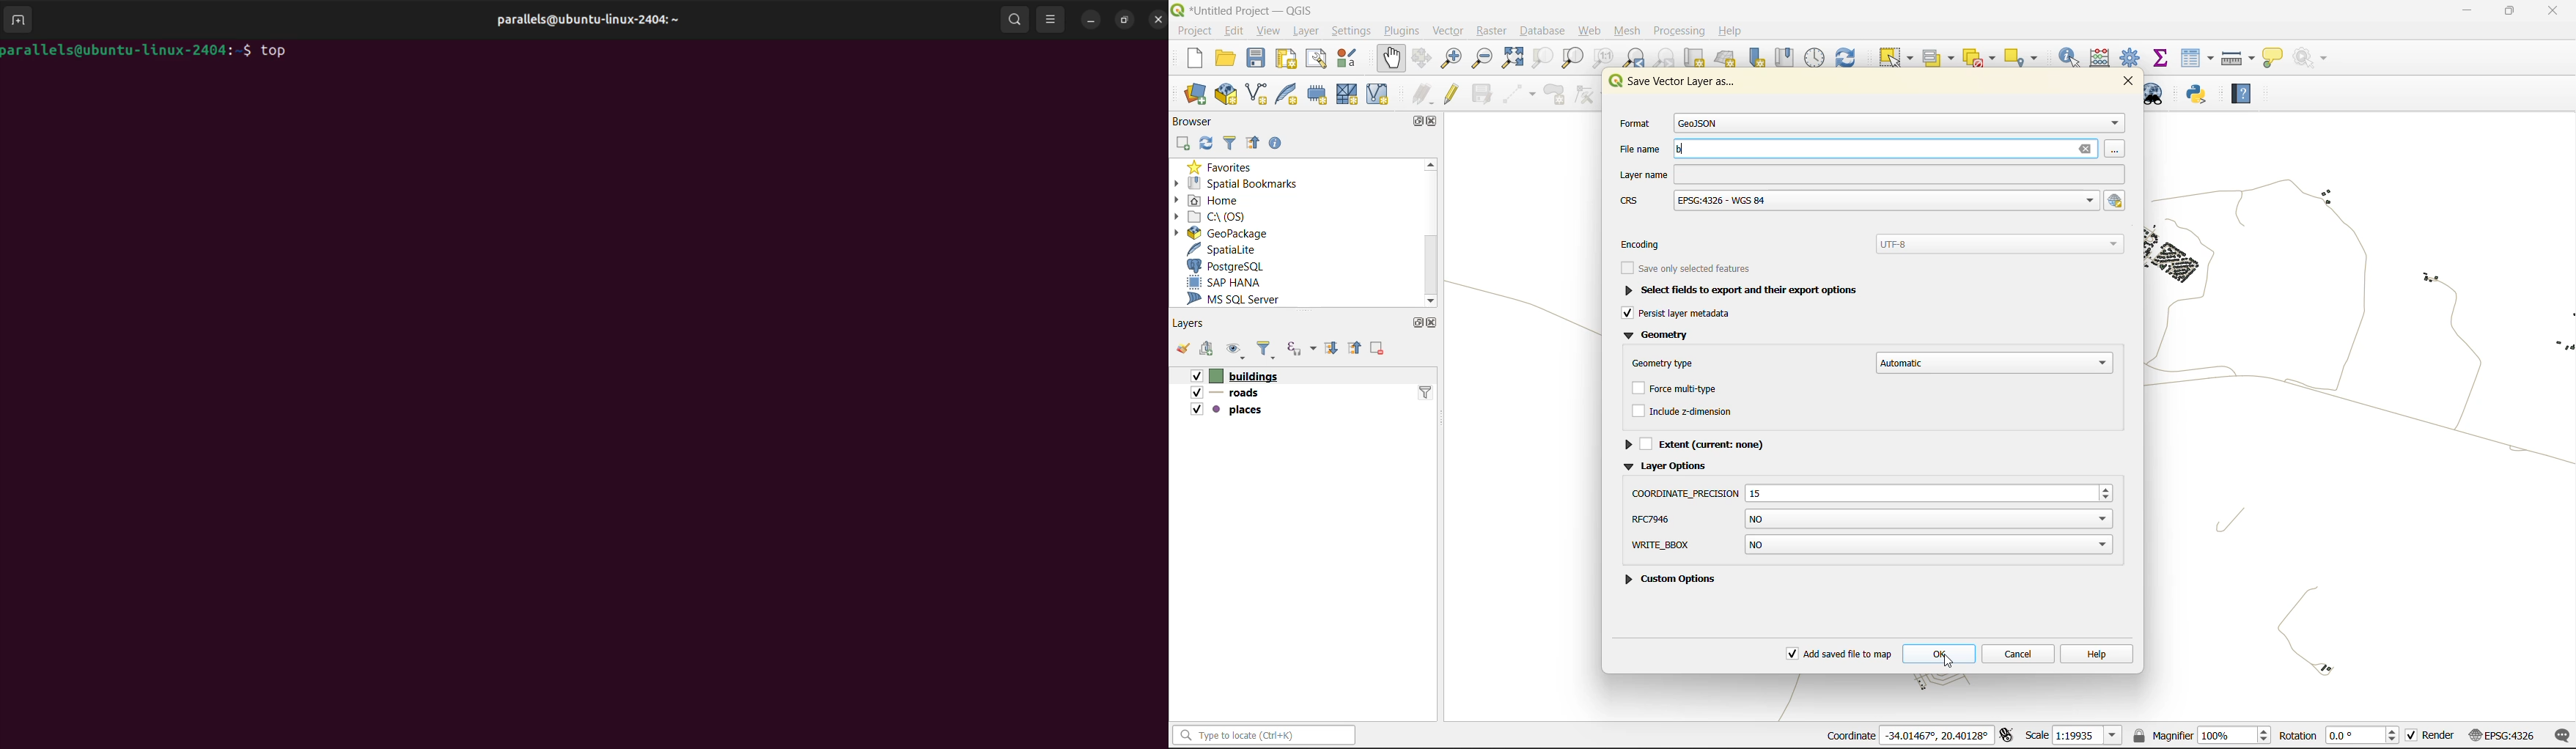  Describe the element at coordinates (2507, 13) in the screenshot. I see `maximize` at that location.